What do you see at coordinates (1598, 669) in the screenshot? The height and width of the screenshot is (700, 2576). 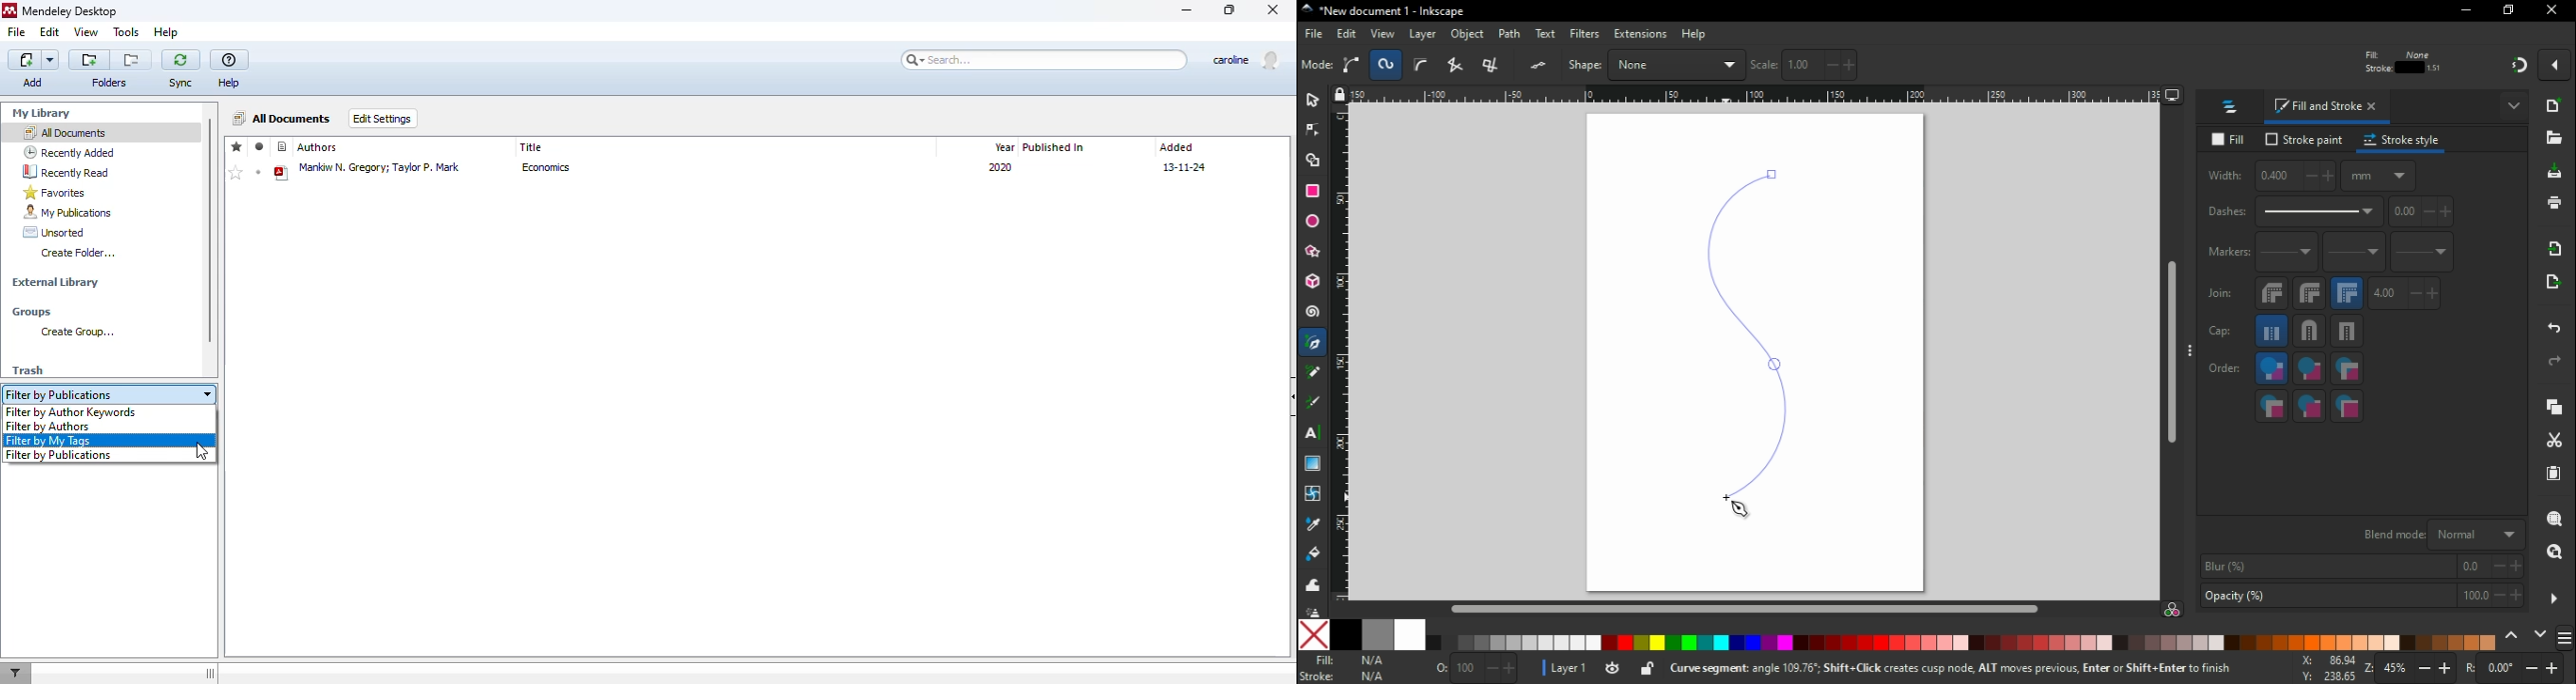 I see `layer settings` at bounding box center [1598, 669].